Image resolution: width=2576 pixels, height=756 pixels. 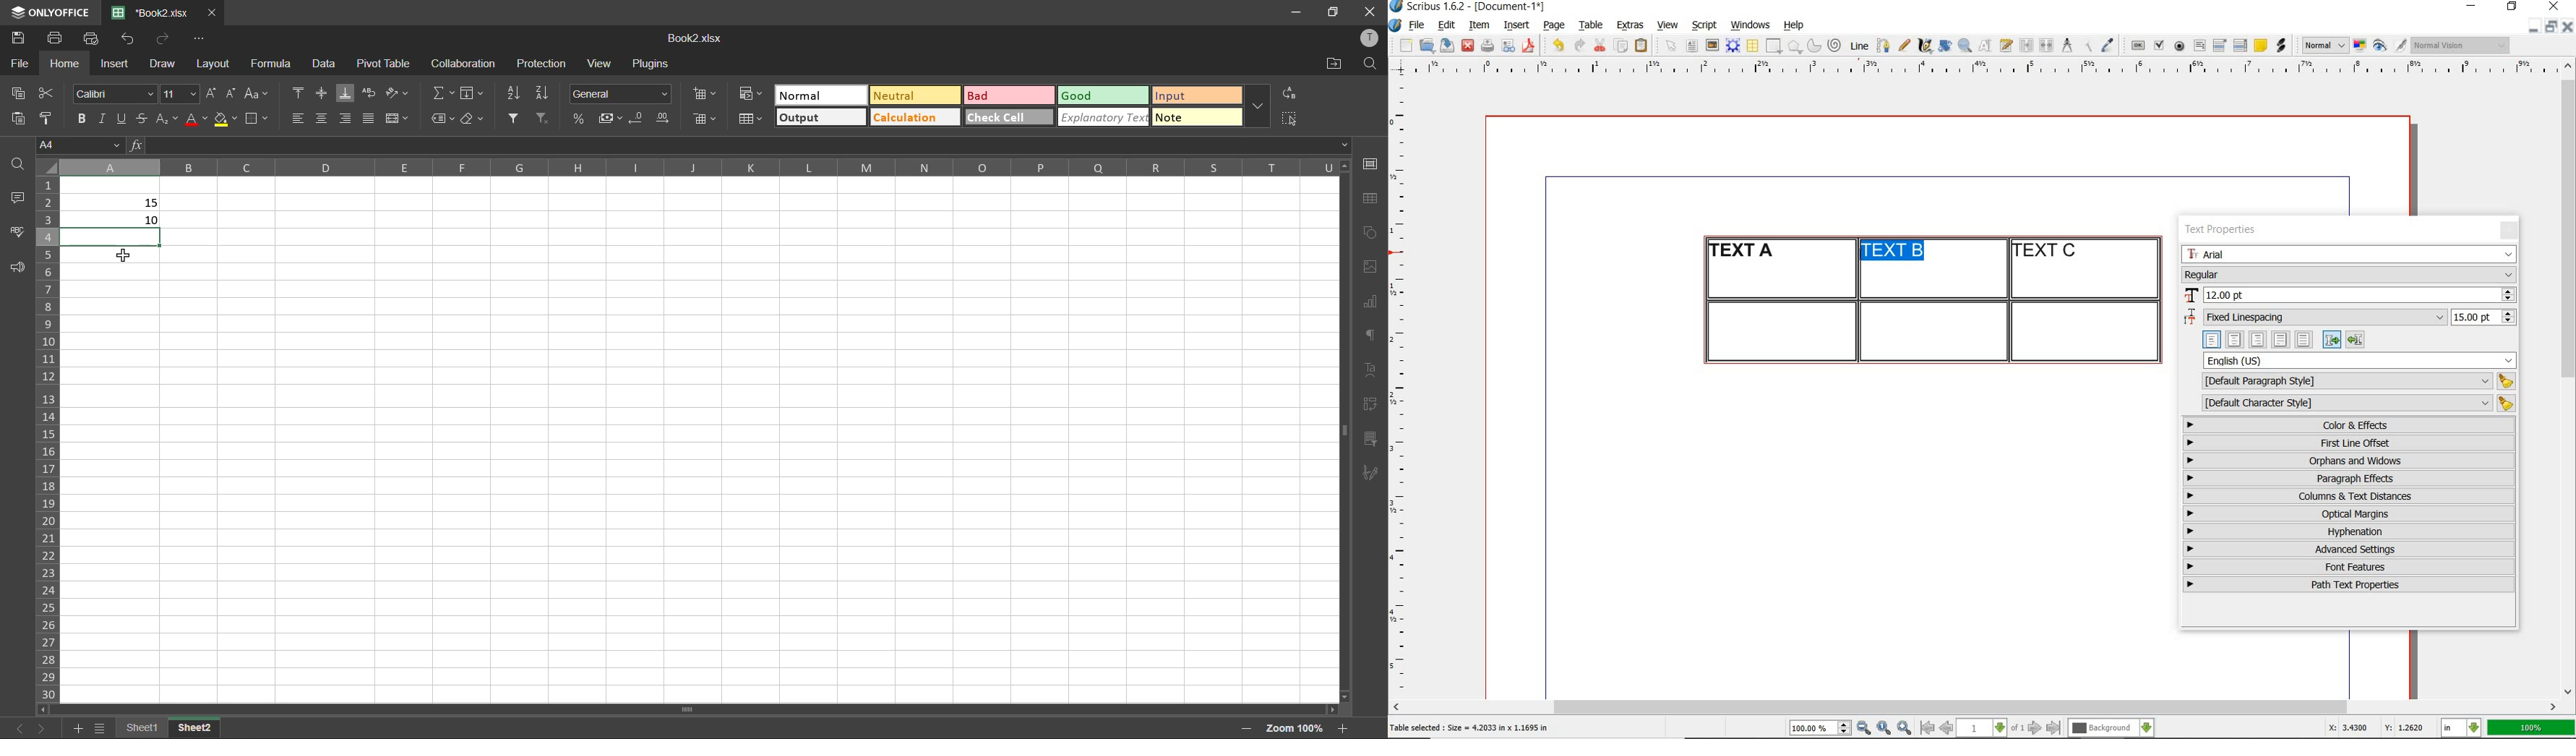 I want to click on 10, so click(x=152, y=221).